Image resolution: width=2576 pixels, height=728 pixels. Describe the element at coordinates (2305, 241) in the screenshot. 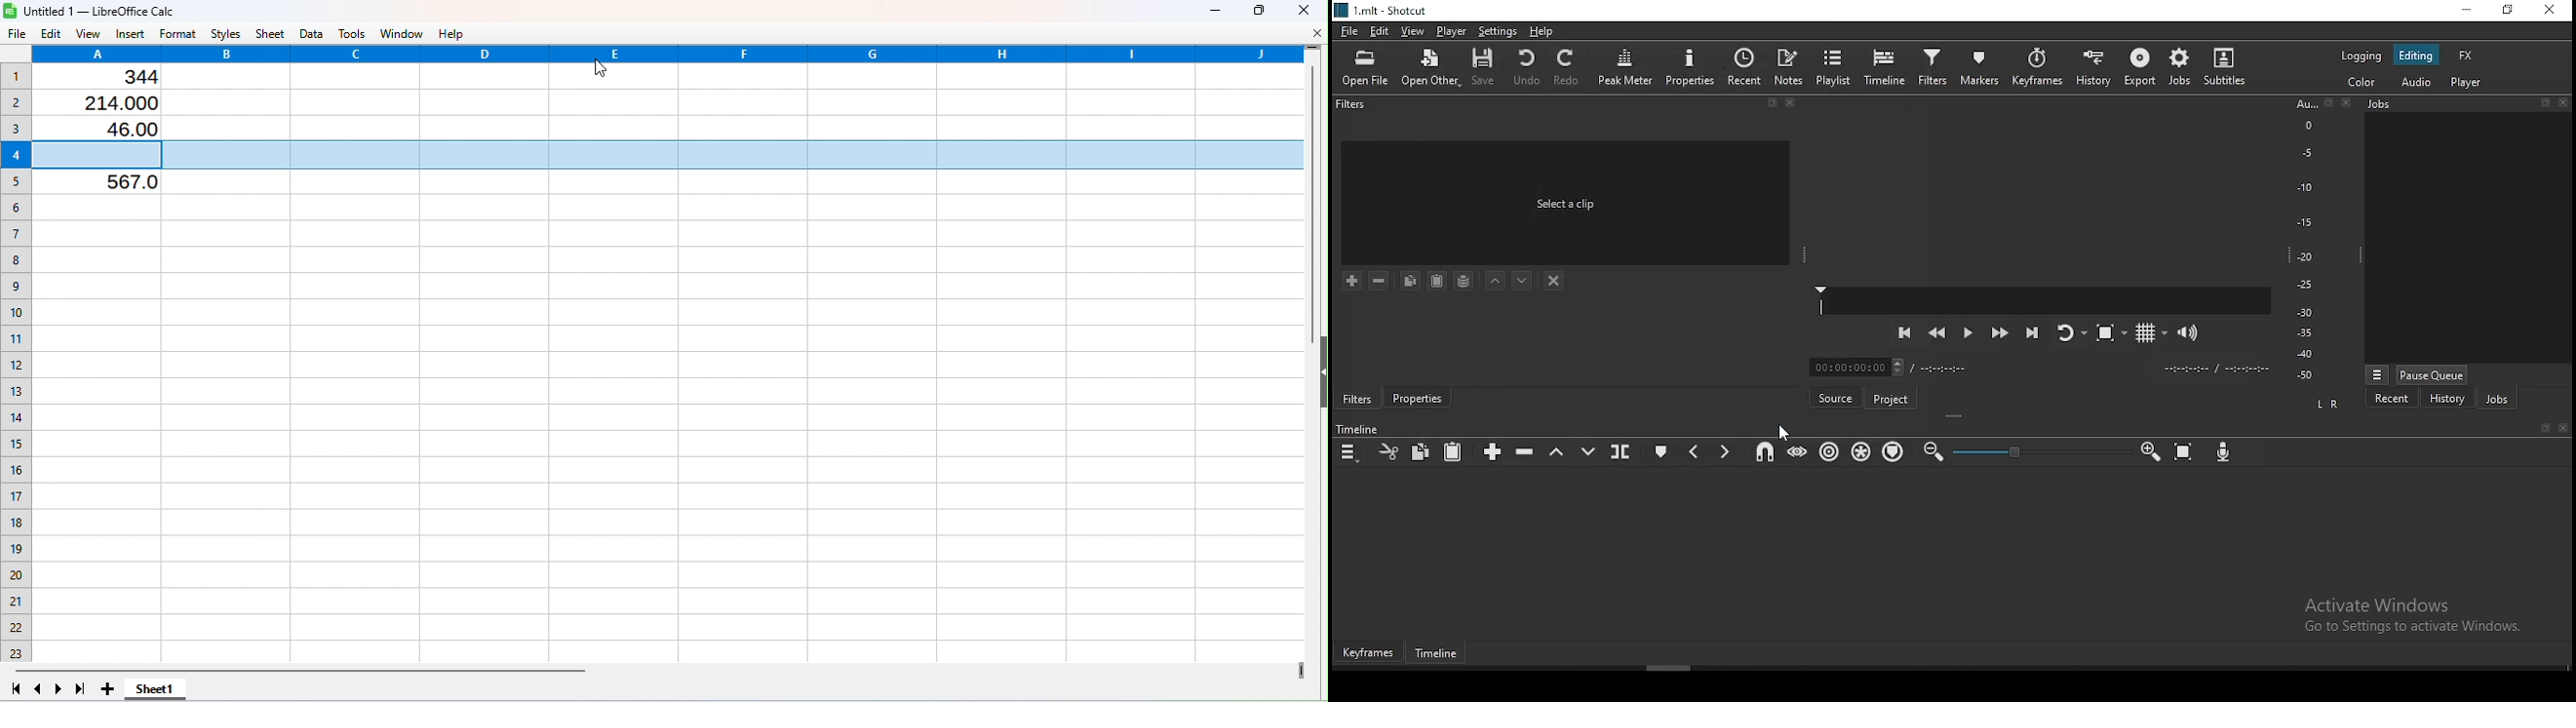

I see `scale` at that location.